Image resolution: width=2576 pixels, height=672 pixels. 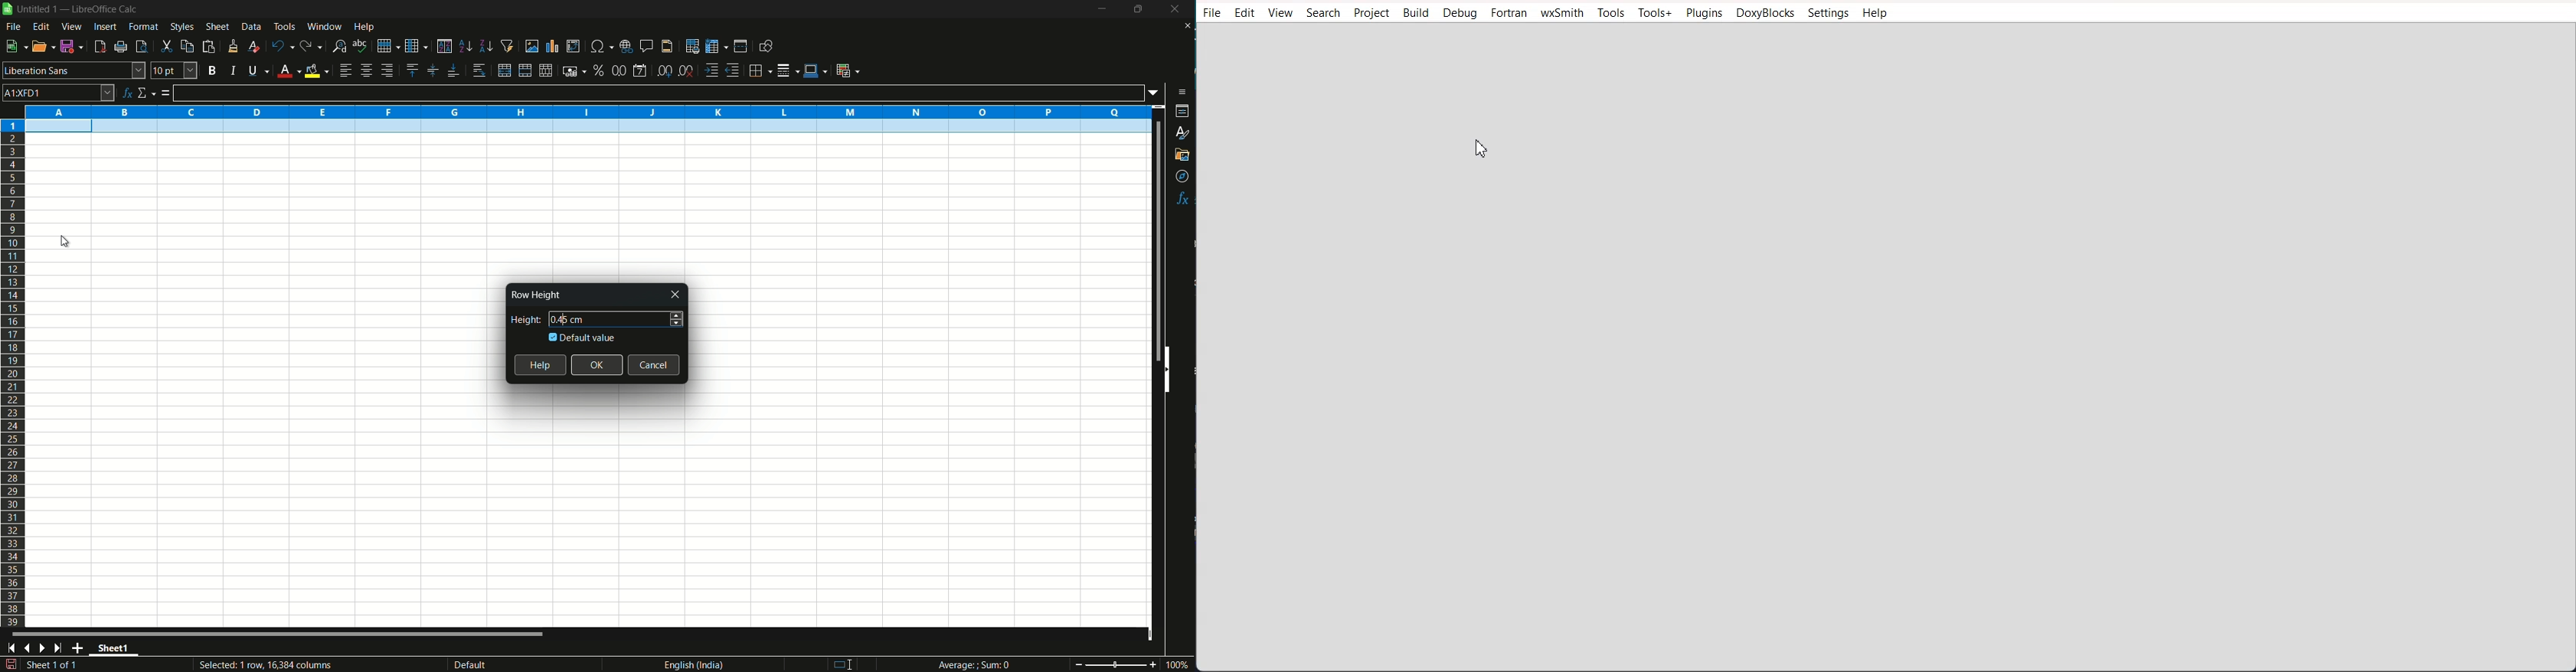 What do you see at coordinates (1182, 92) in the screenshot?
I see `sidebar settings` at bounding box center [1182, 92].